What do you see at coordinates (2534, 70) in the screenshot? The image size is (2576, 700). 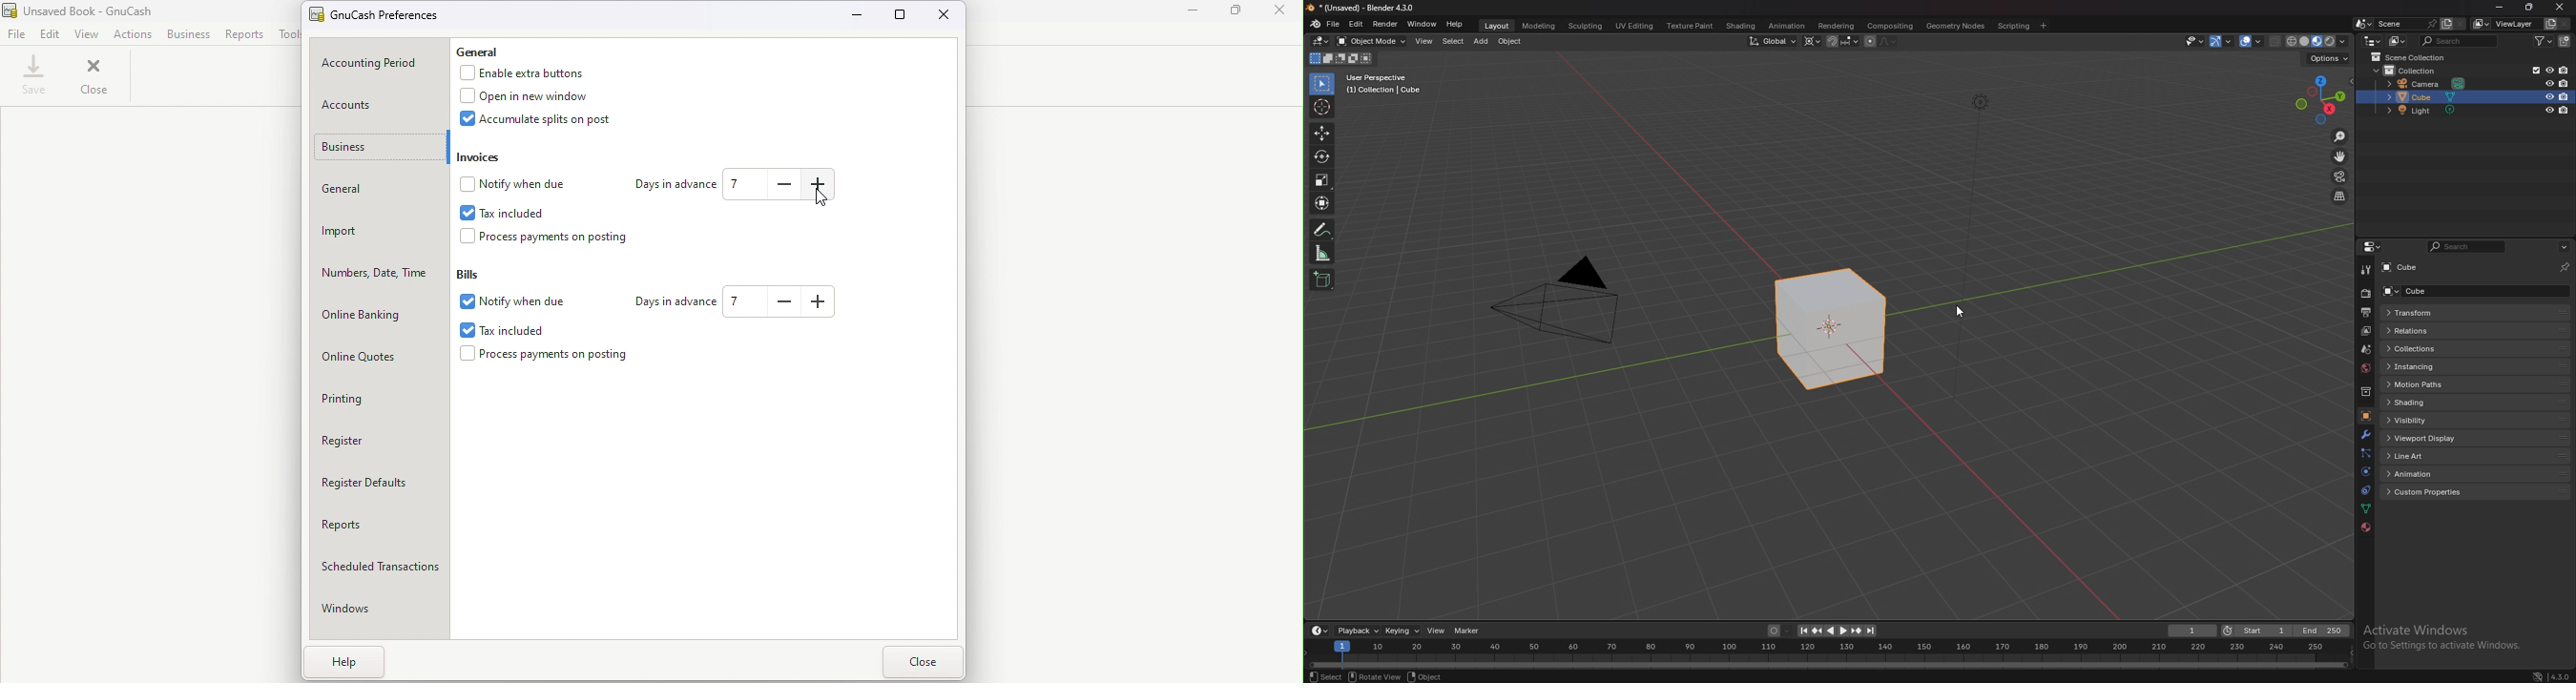 I see `exclude from view layer` at bounding box center [2534, 70].